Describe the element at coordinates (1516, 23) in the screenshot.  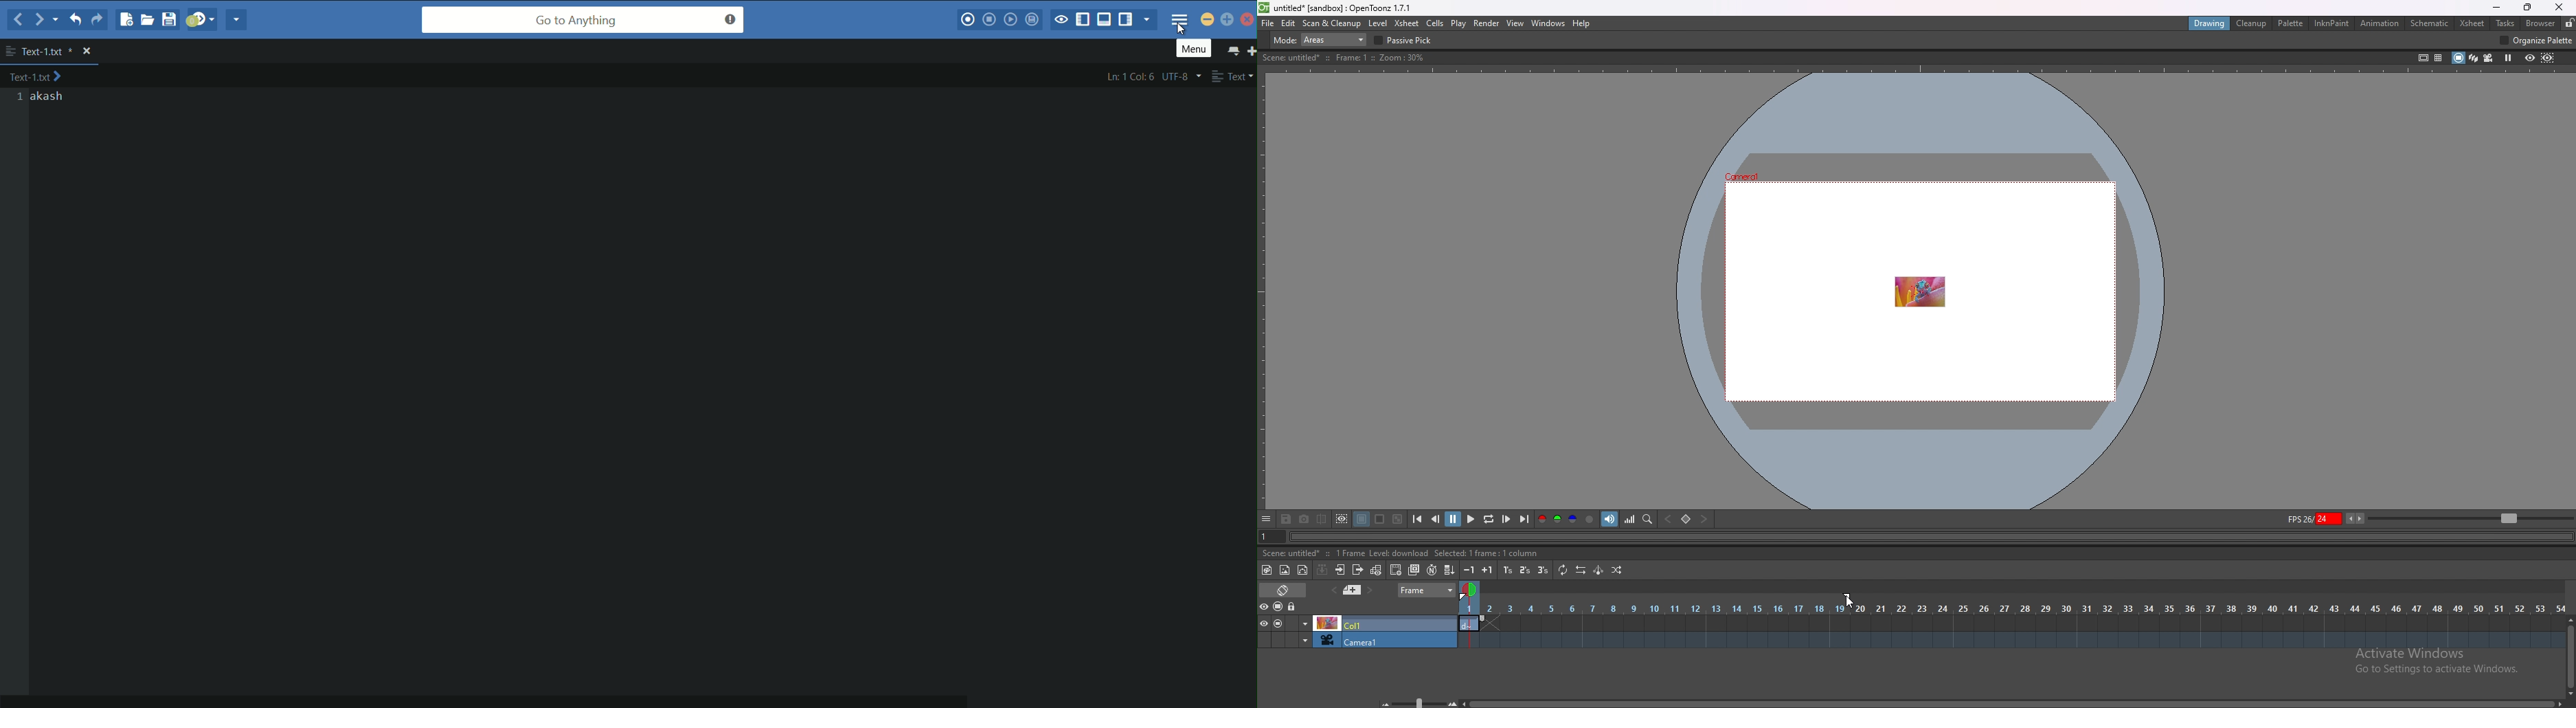
I see `view` at that location.